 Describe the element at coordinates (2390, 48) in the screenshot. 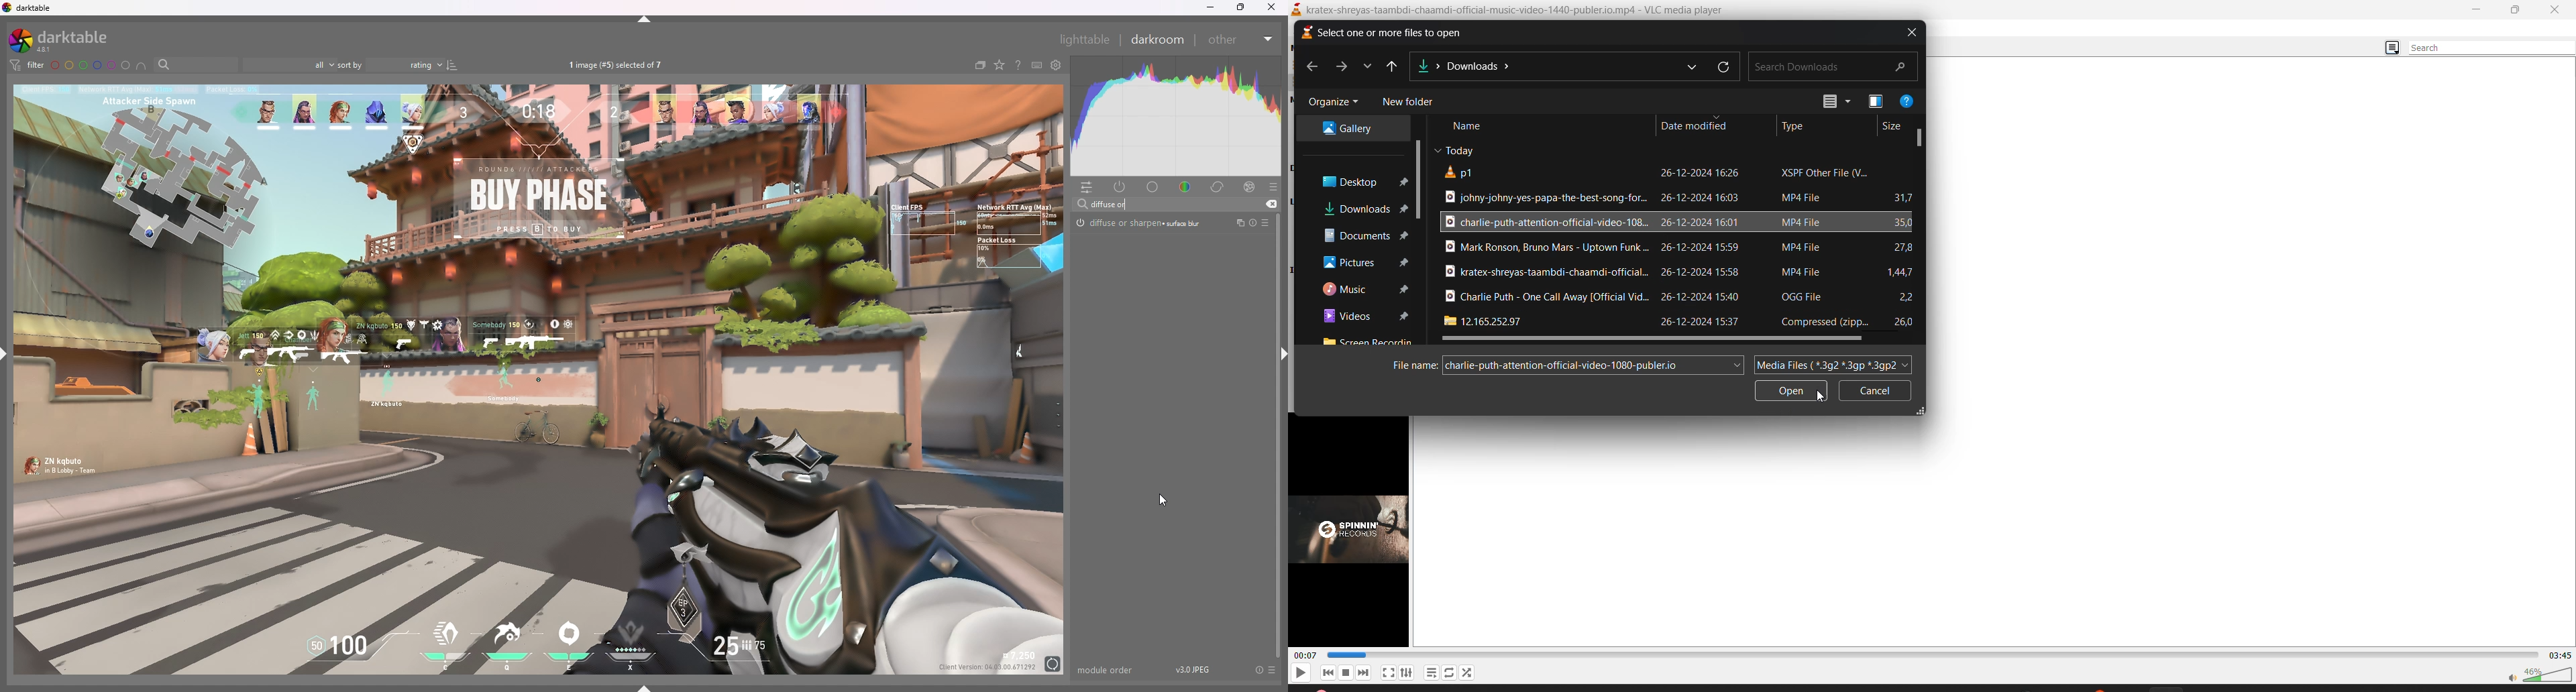

I see `change view` at that location.